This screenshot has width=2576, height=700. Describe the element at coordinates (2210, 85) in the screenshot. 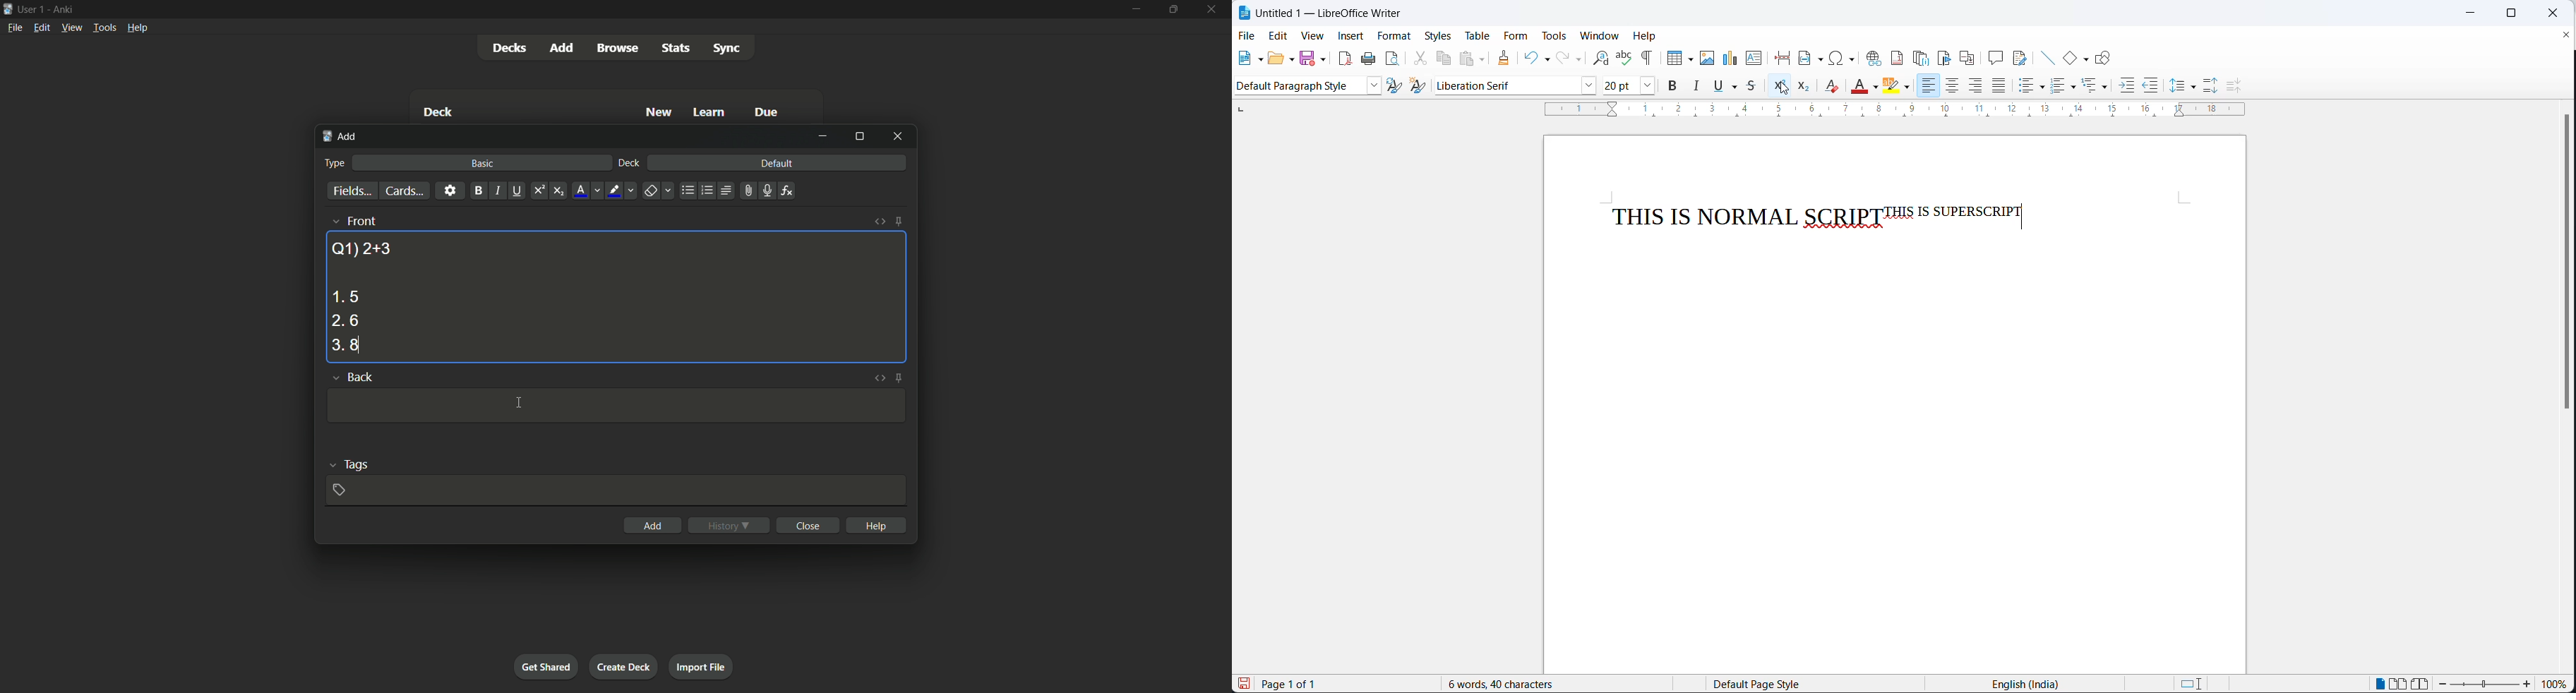

I see `increase paragraph space` at that location.